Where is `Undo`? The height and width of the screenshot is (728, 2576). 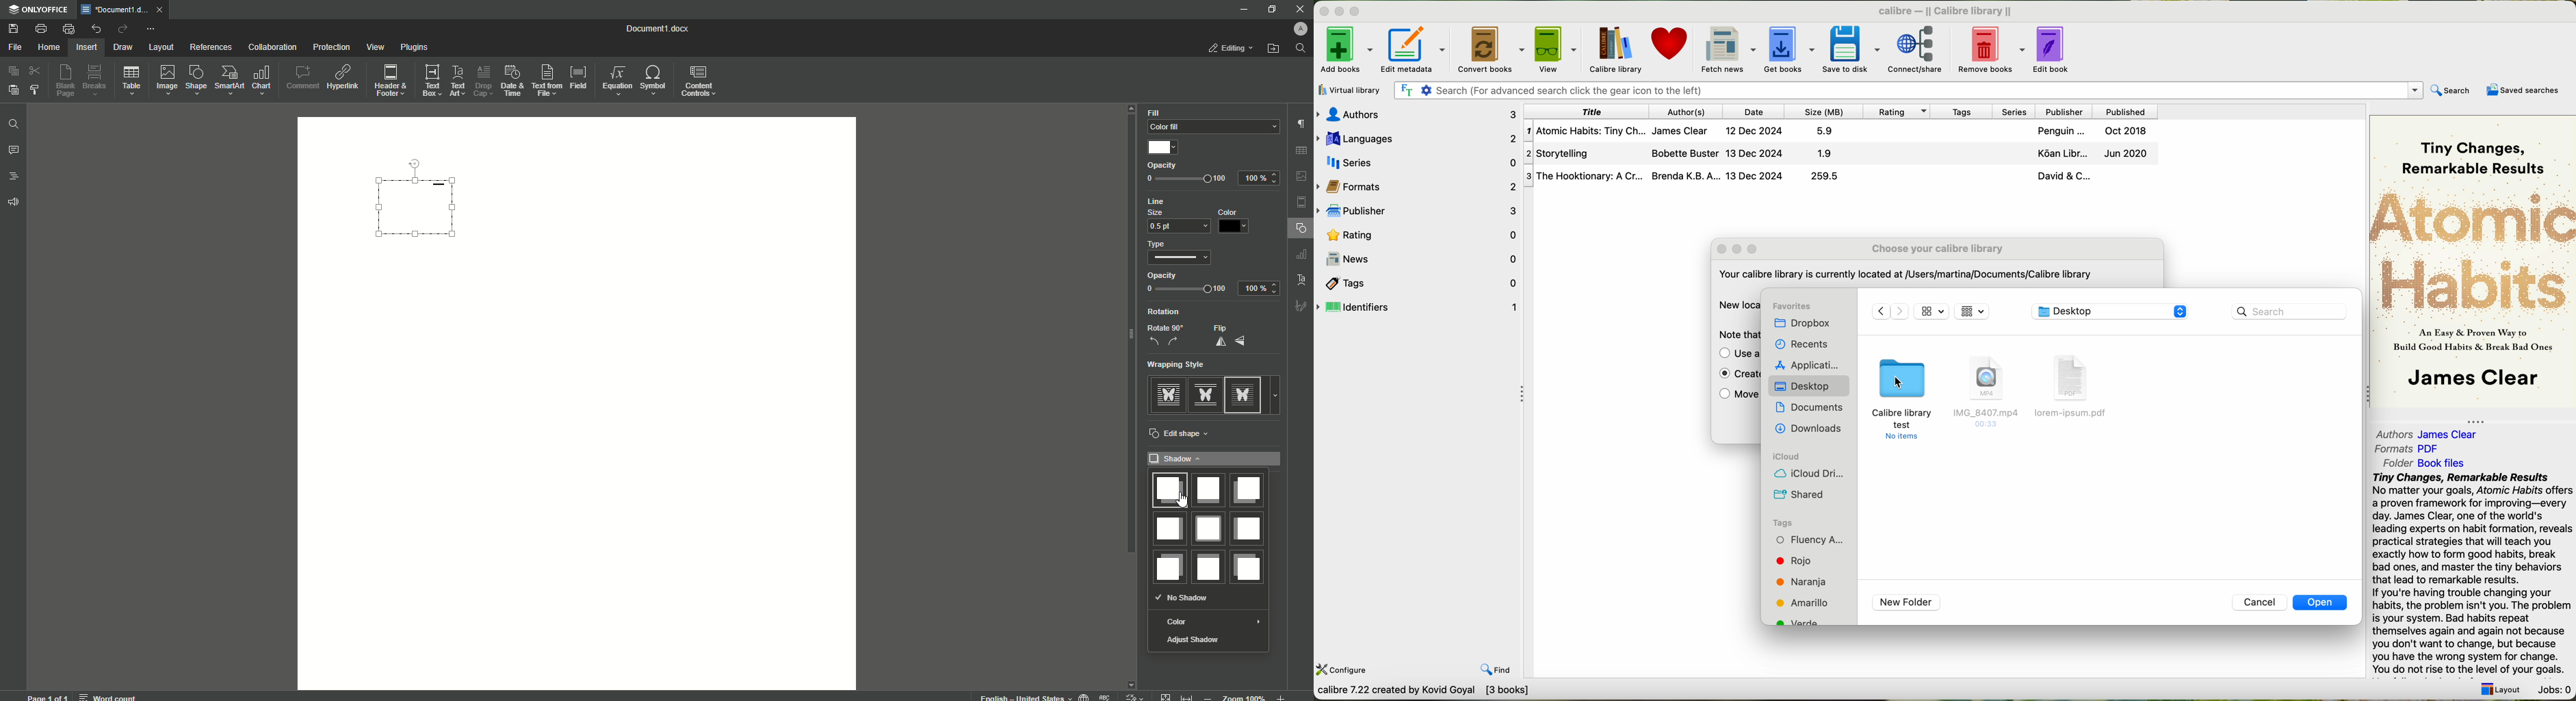 Undo is located at coordinates (95, 29).